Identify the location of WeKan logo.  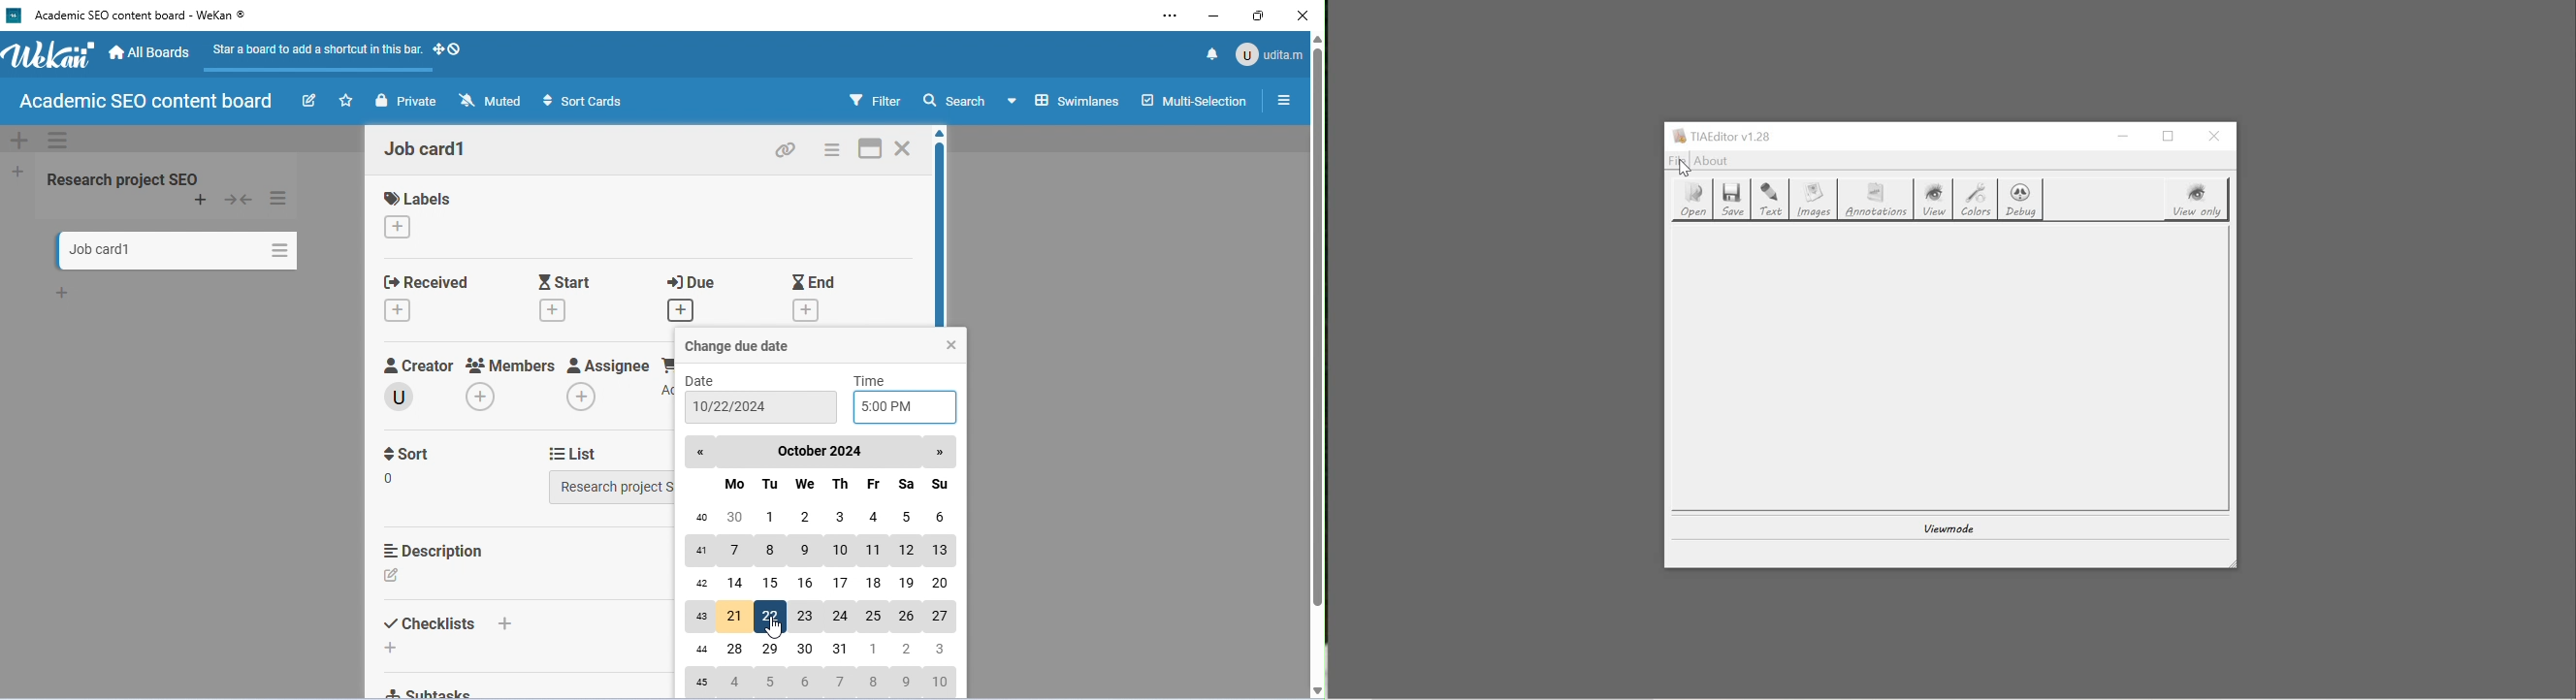
(49, 55).